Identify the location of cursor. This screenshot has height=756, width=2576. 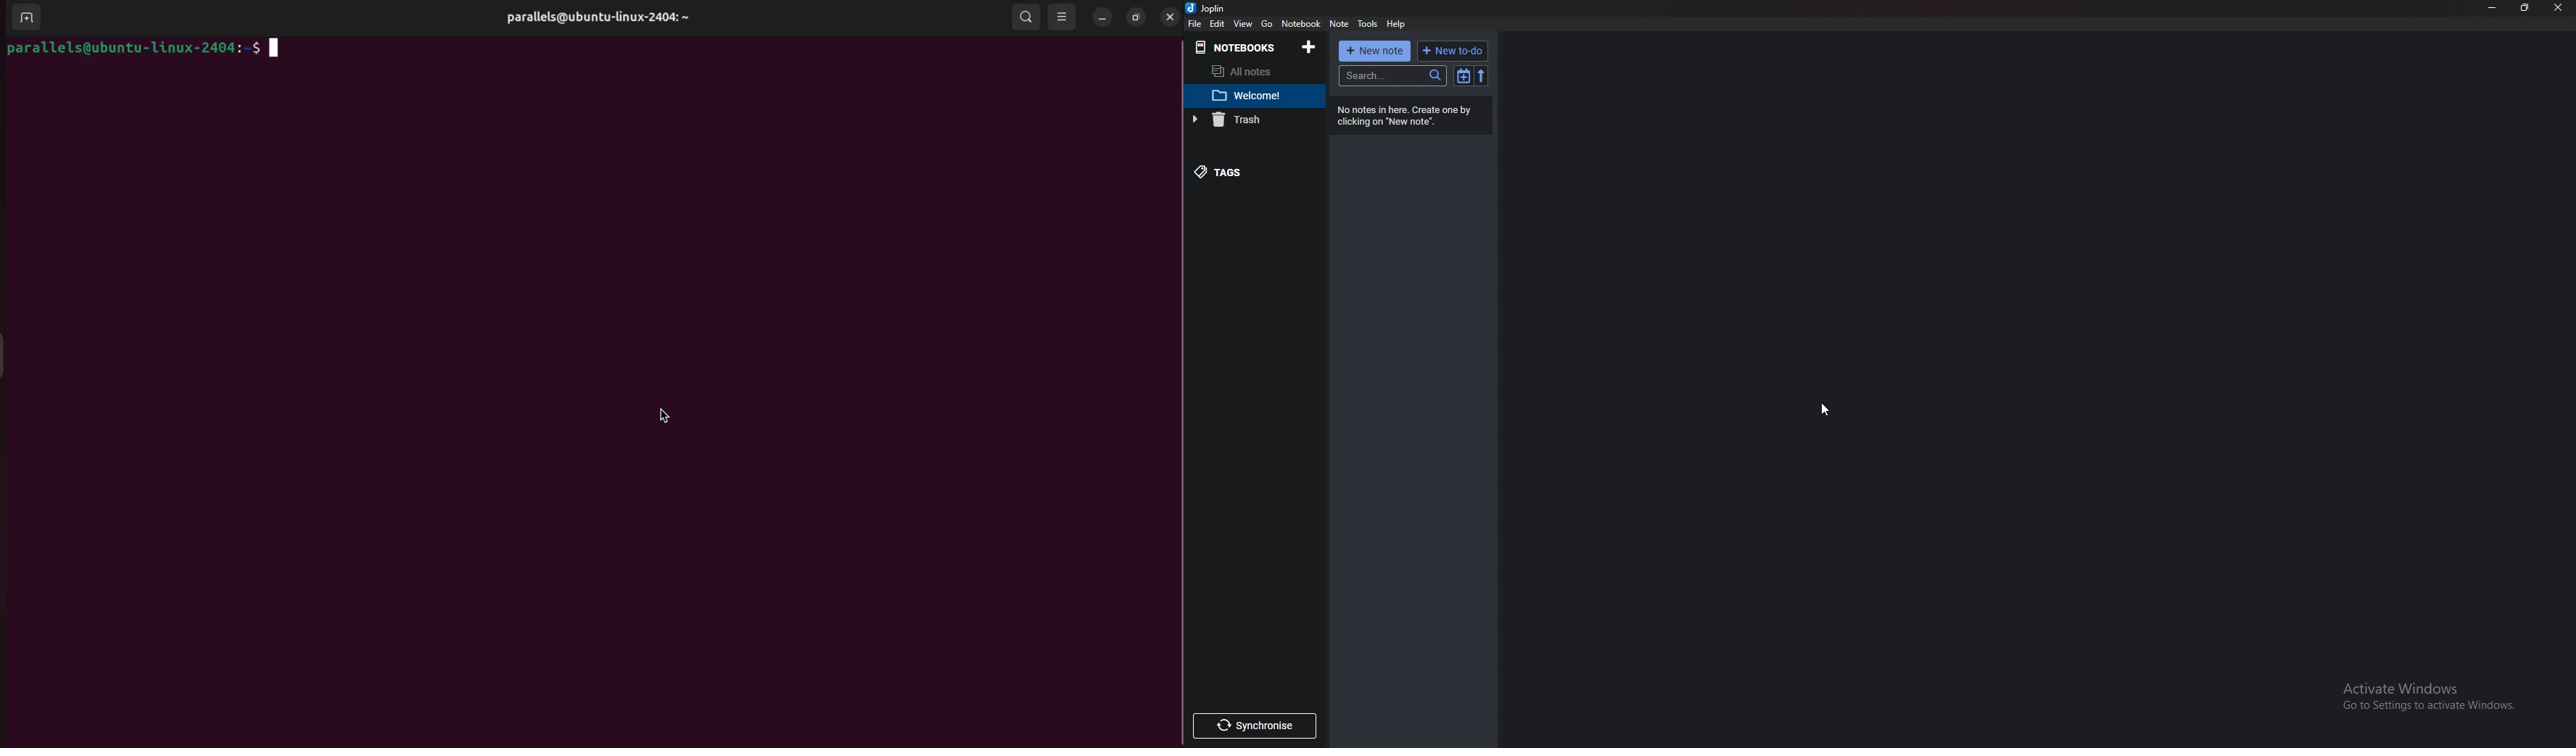
(1825, 410).